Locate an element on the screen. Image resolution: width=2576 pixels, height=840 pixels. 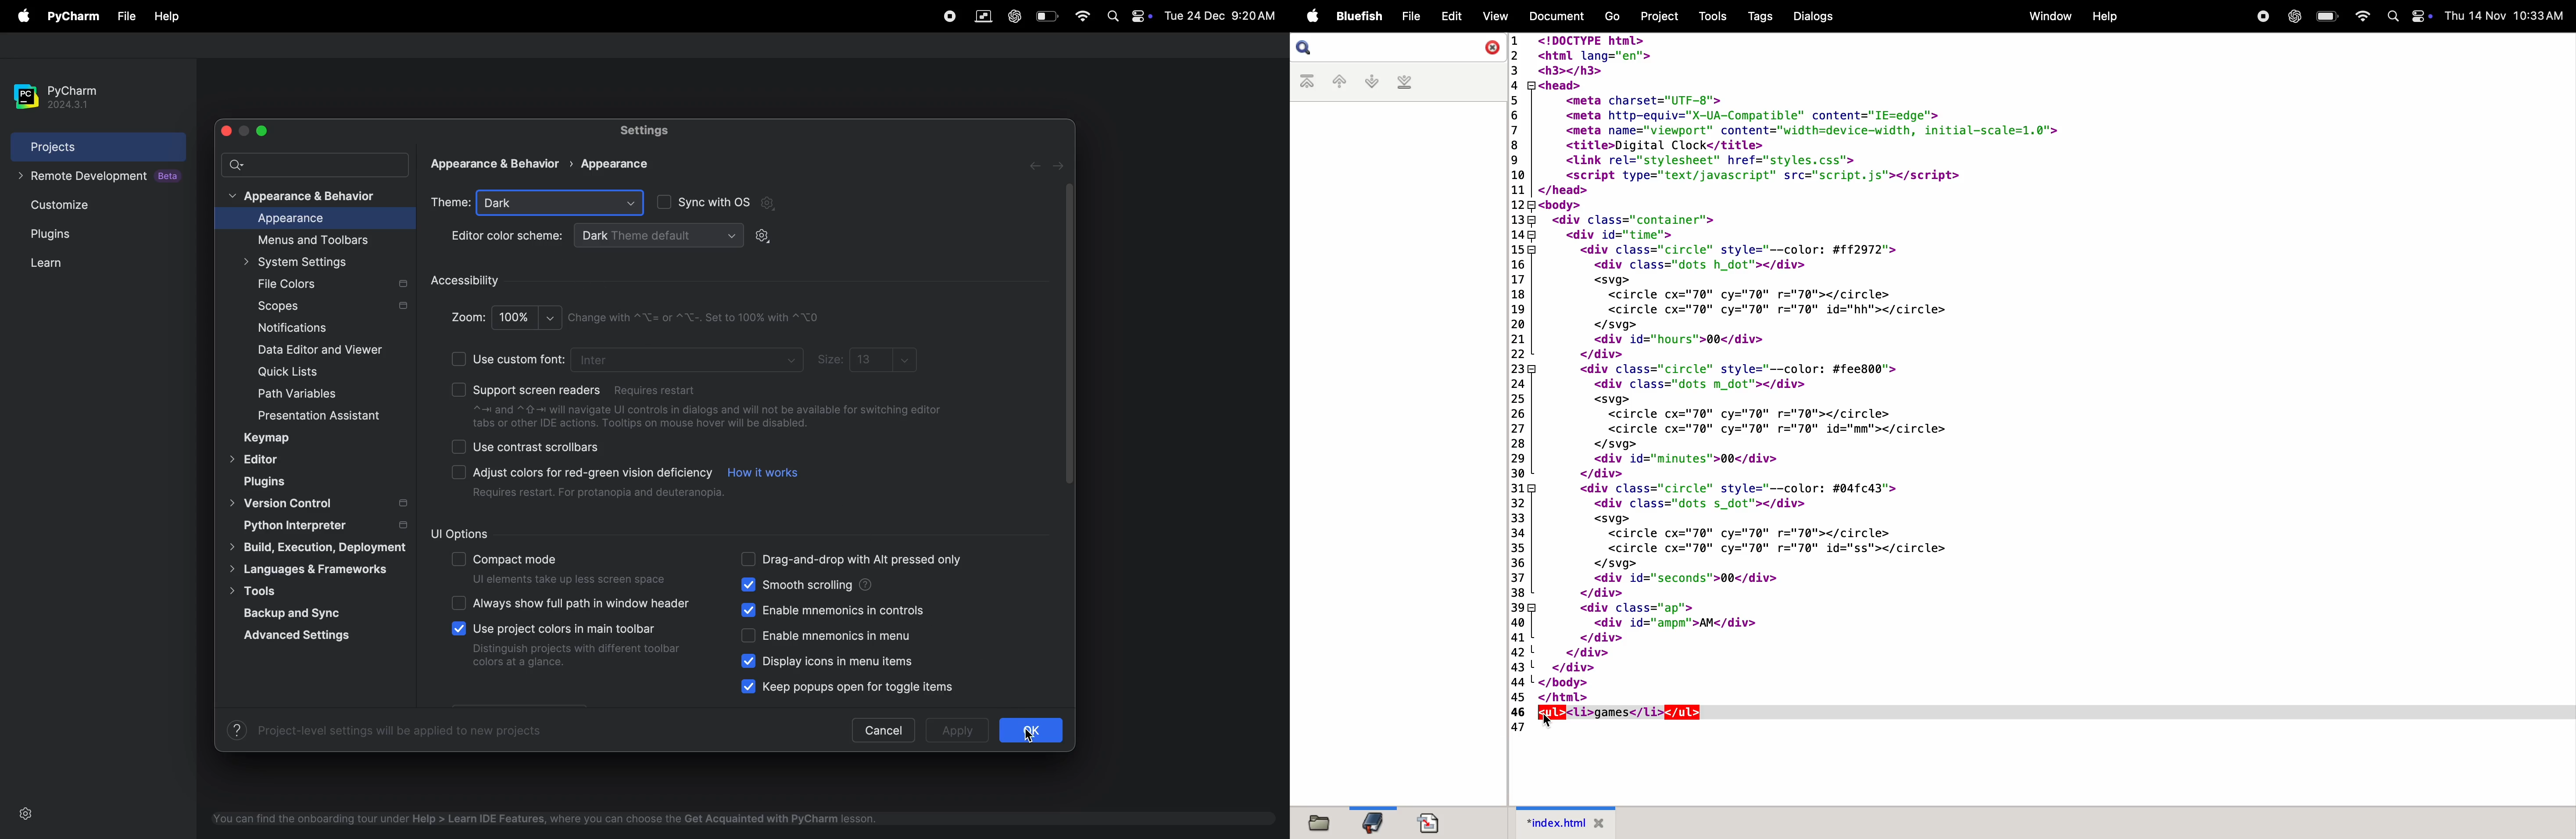
cancel is located at coordinates (883, 730).